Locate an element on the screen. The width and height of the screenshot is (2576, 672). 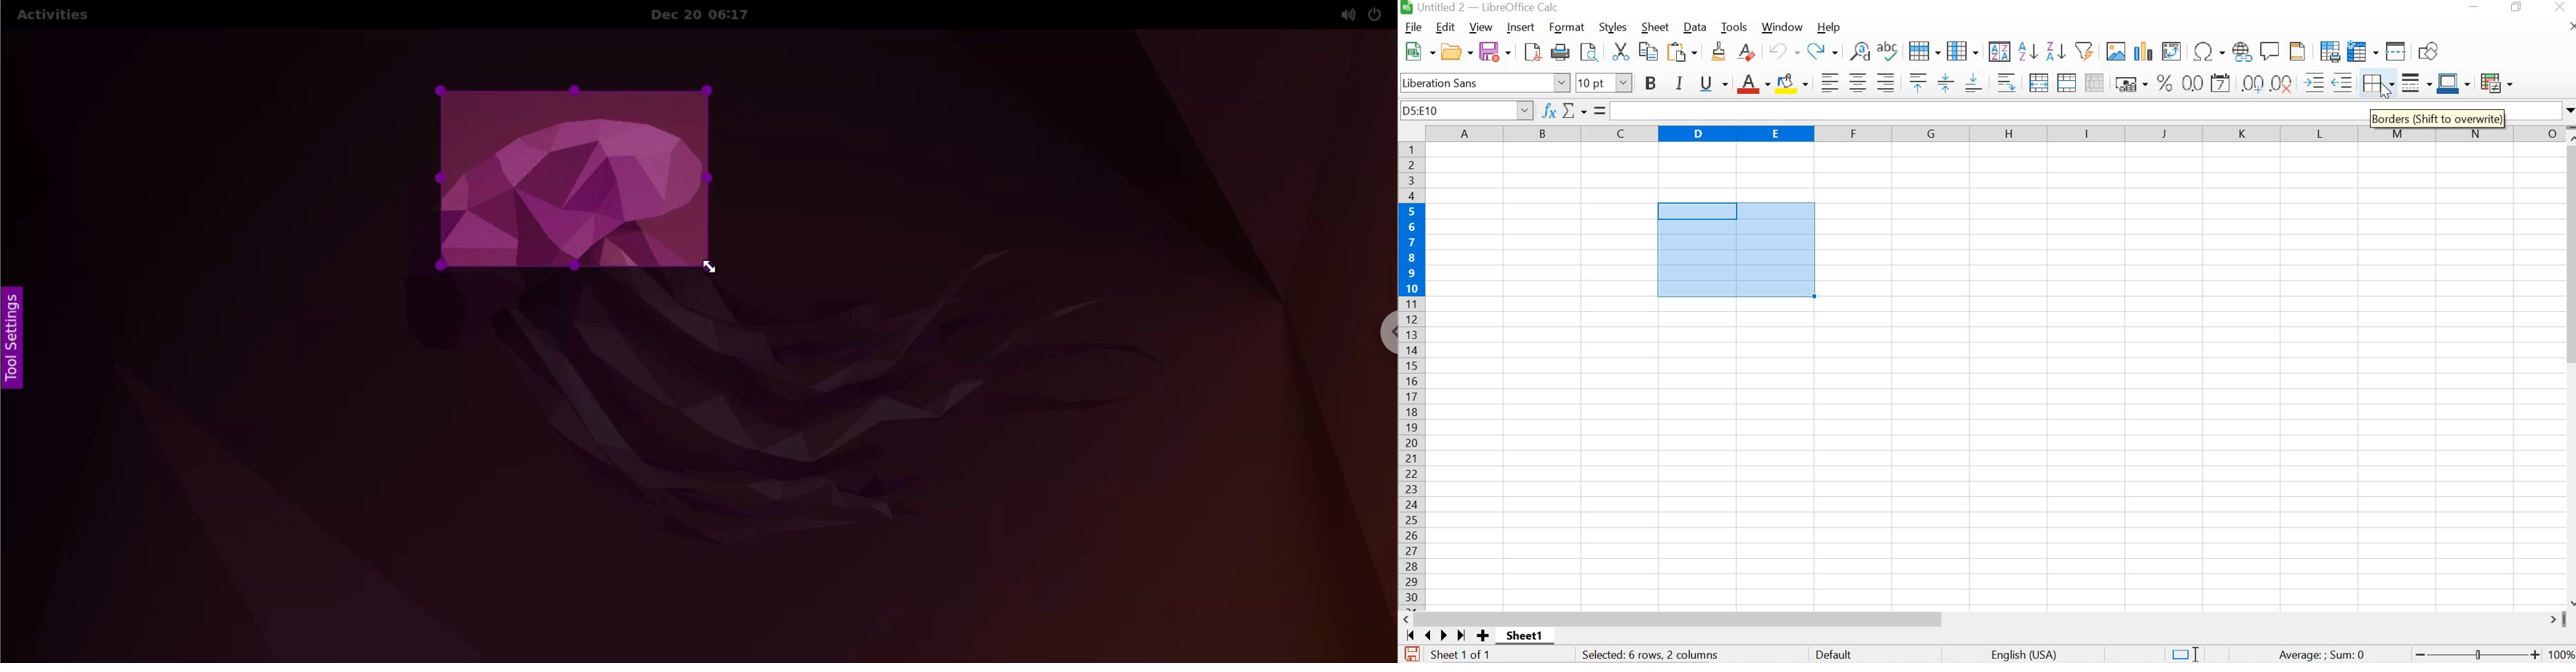
selection mode is located at coordinates (2185, 654).